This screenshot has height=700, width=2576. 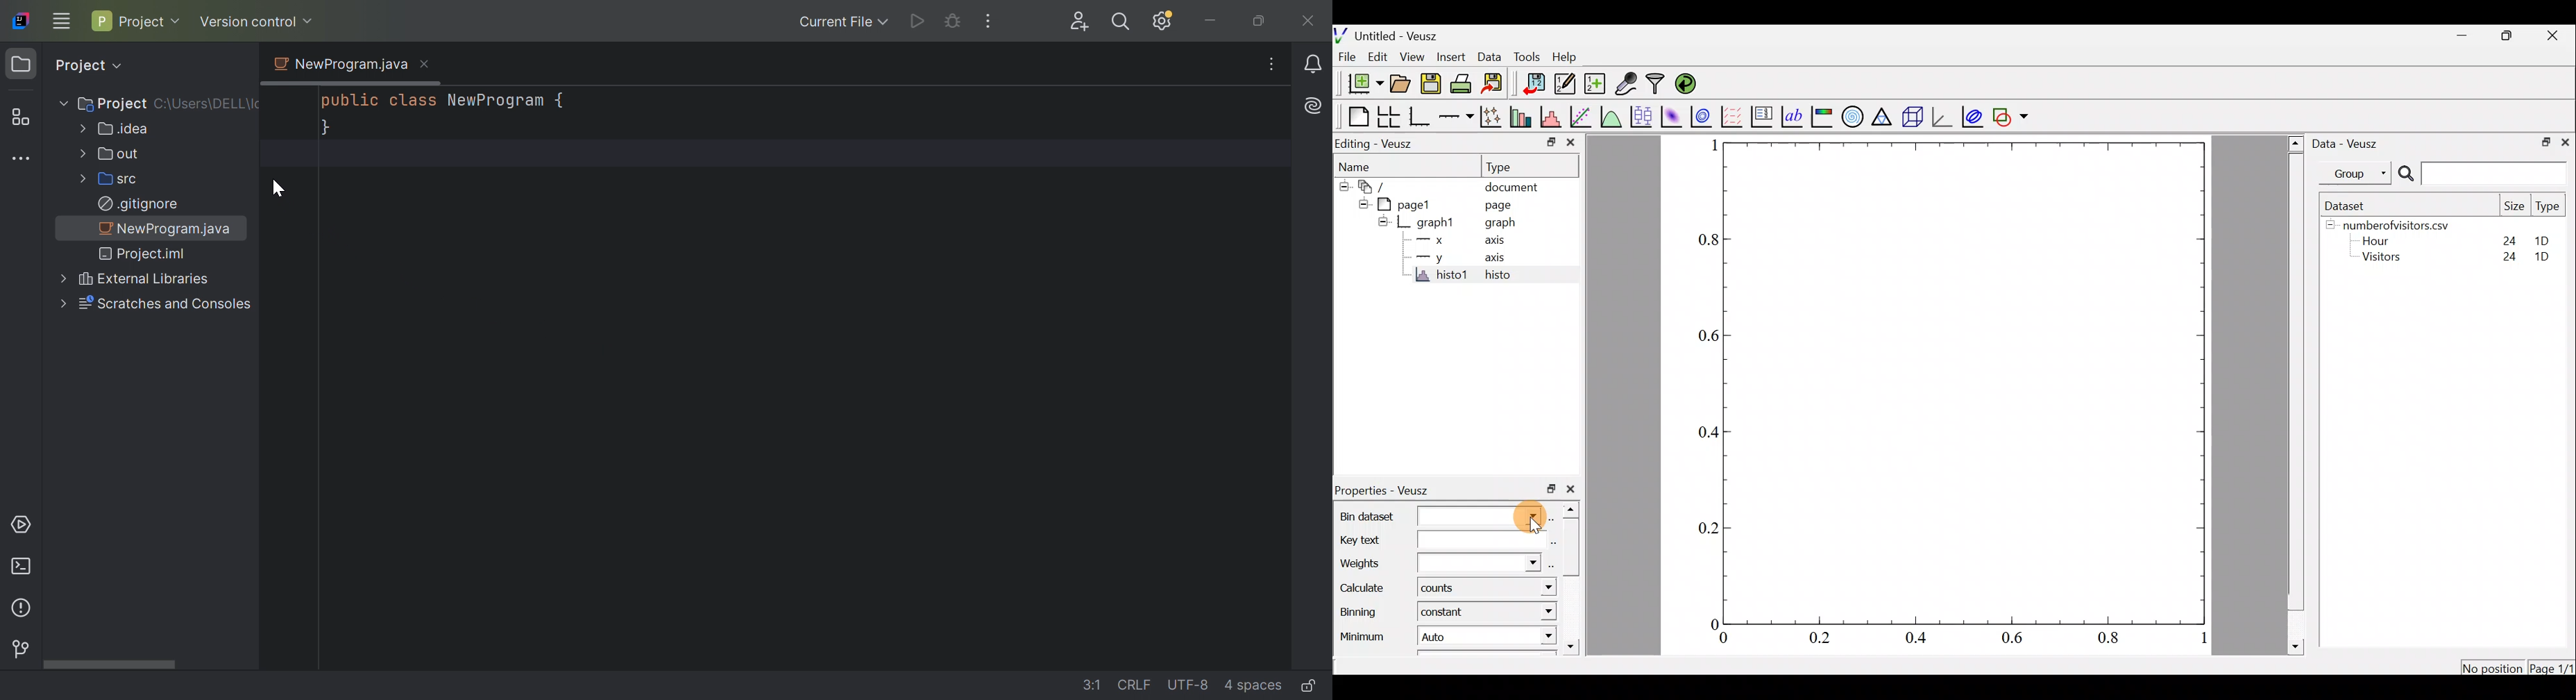 I want to click on restore down, so click(x=1549, y=489).